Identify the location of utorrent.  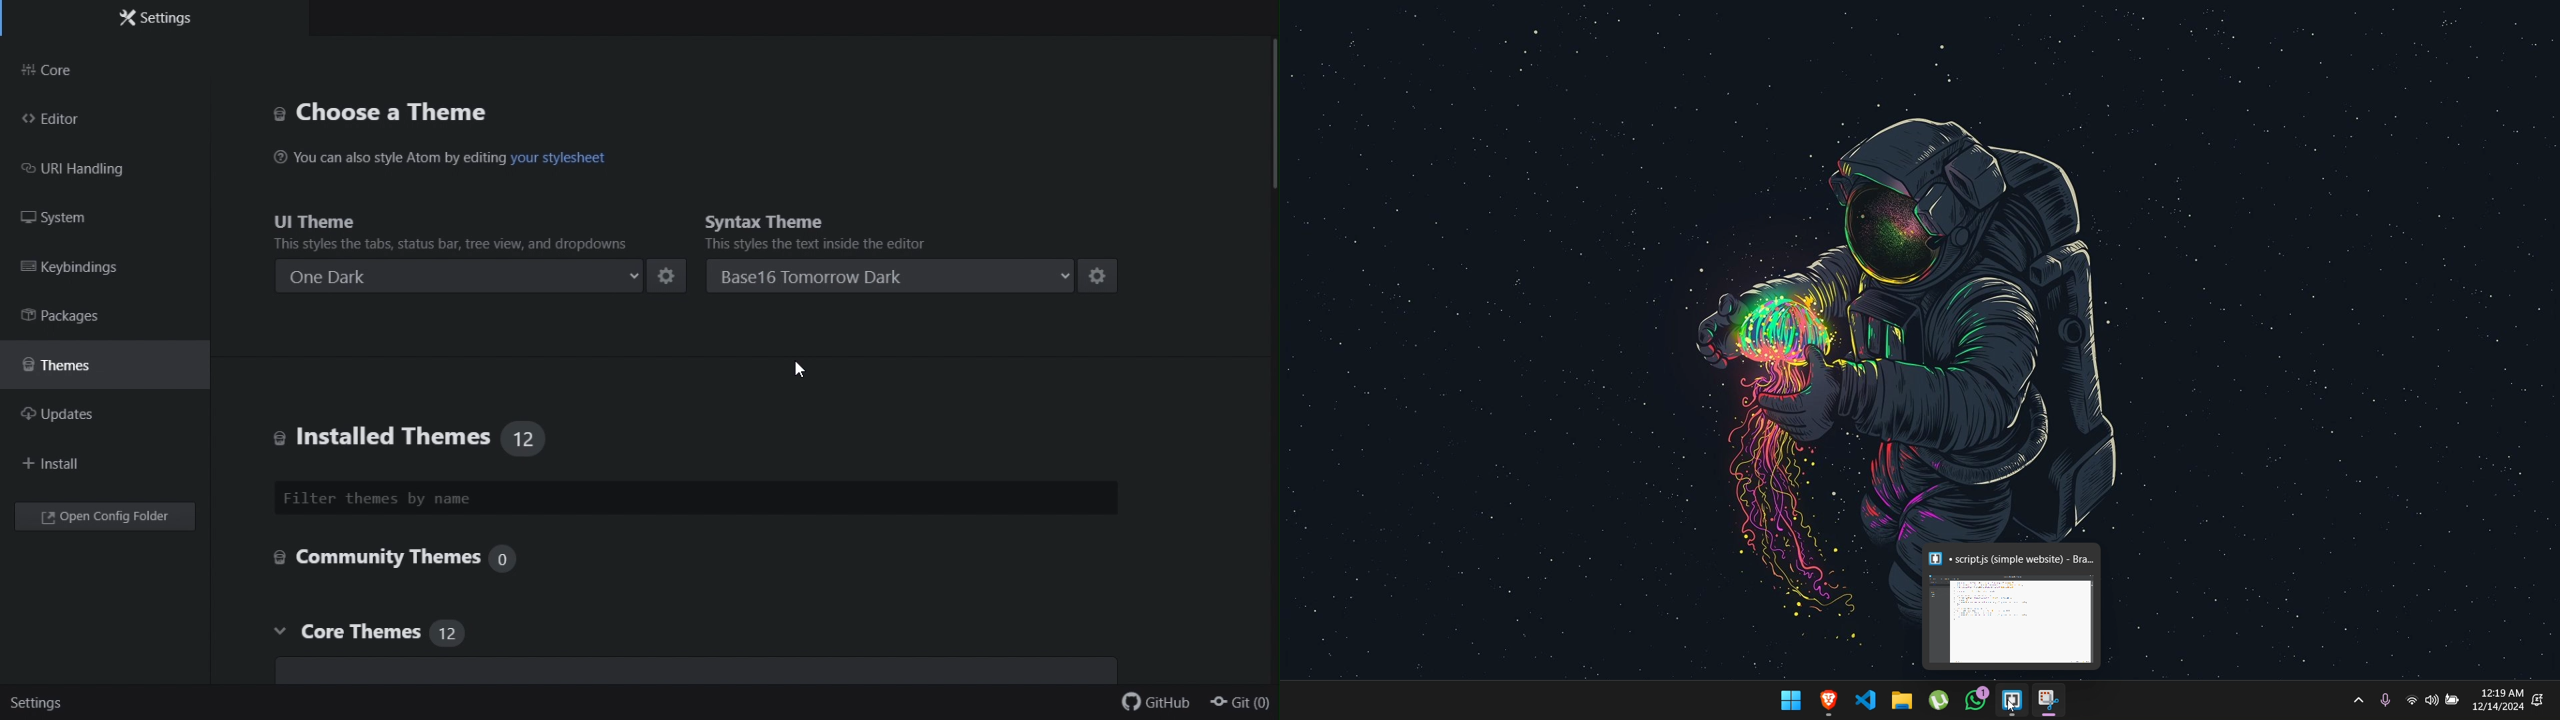
(1937, 699).